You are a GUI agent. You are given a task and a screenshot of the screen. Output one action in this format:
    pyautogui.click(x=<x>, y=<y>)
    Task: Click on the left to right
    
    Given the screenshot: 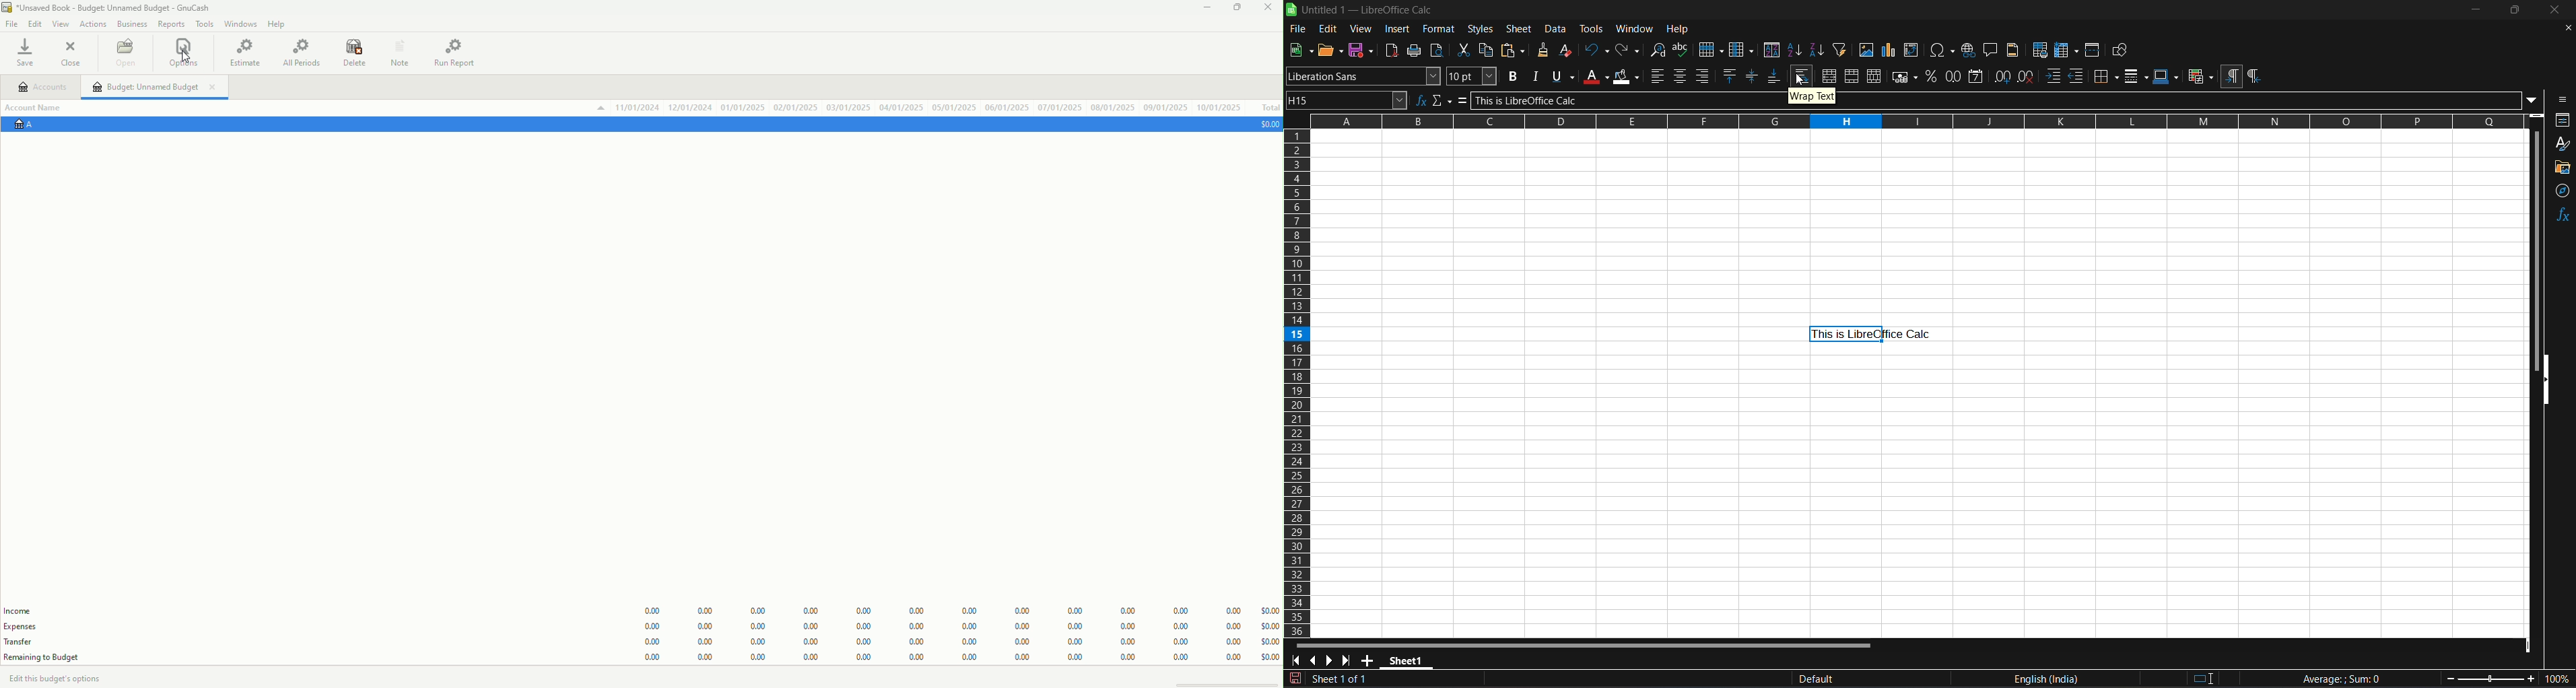 What is the action you would take?
    pyautogui.click(x=2231, y=77)
    